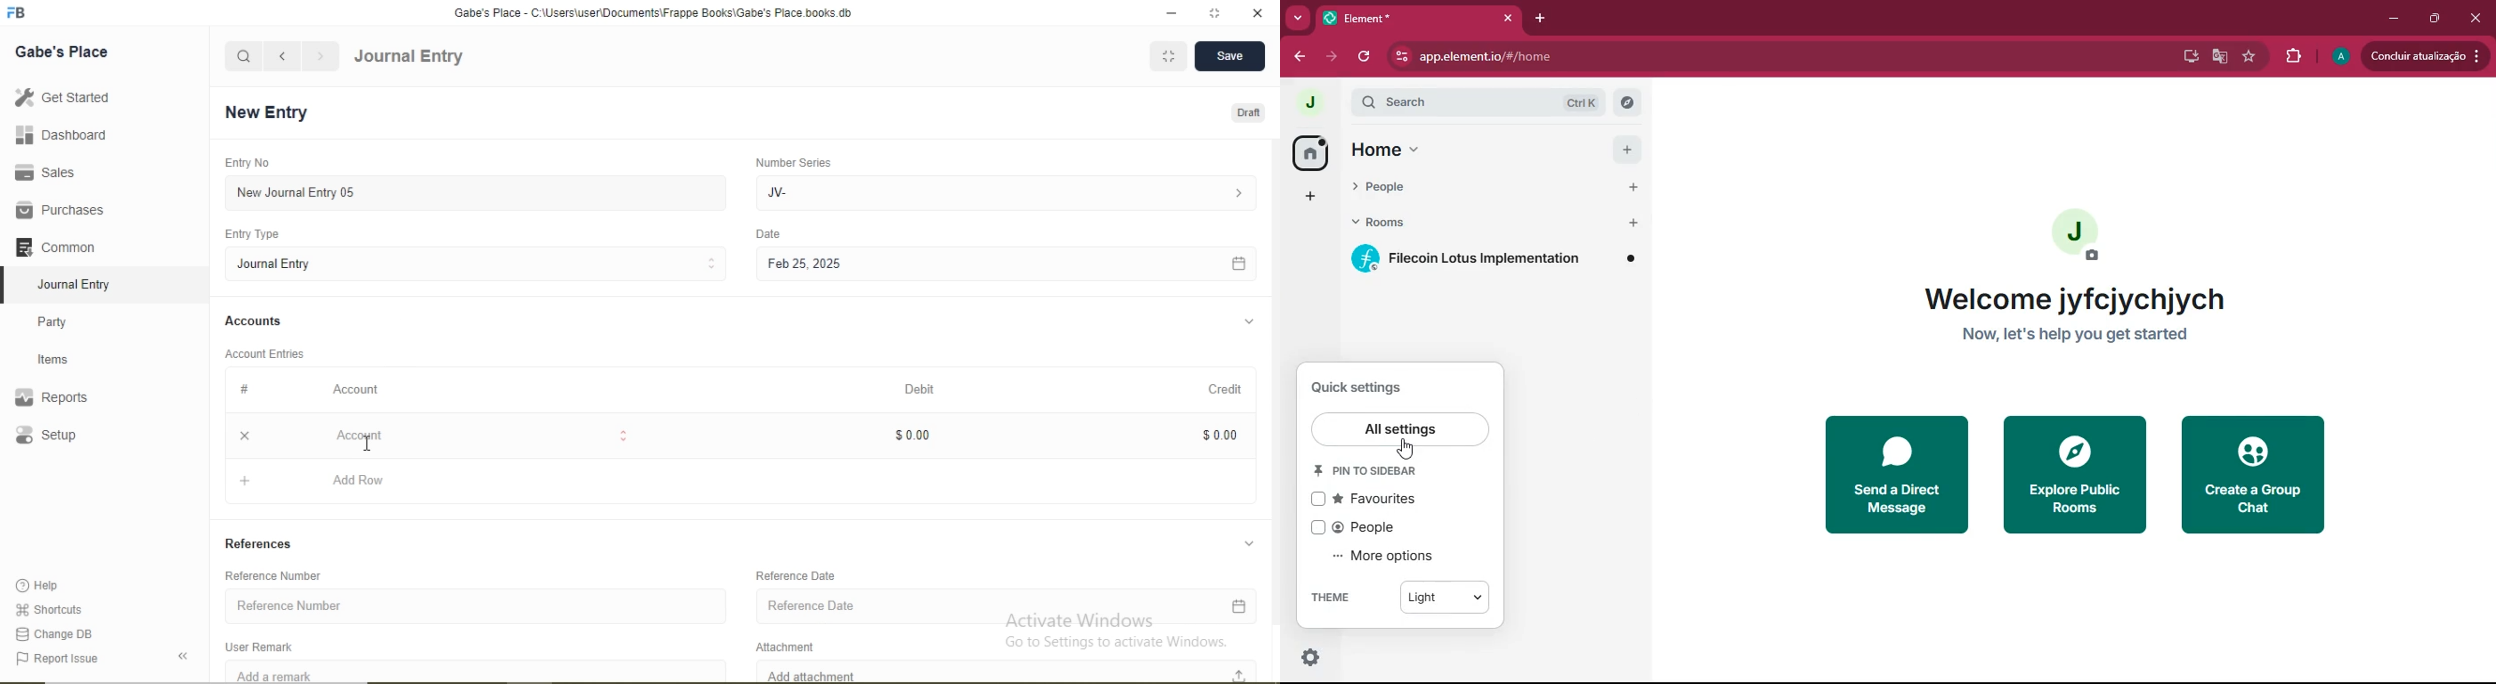 This screenshot has height=700, width=2520. Describe the element at coordinates (2294, 56) in the screenshot. I see `extensions` at that location.